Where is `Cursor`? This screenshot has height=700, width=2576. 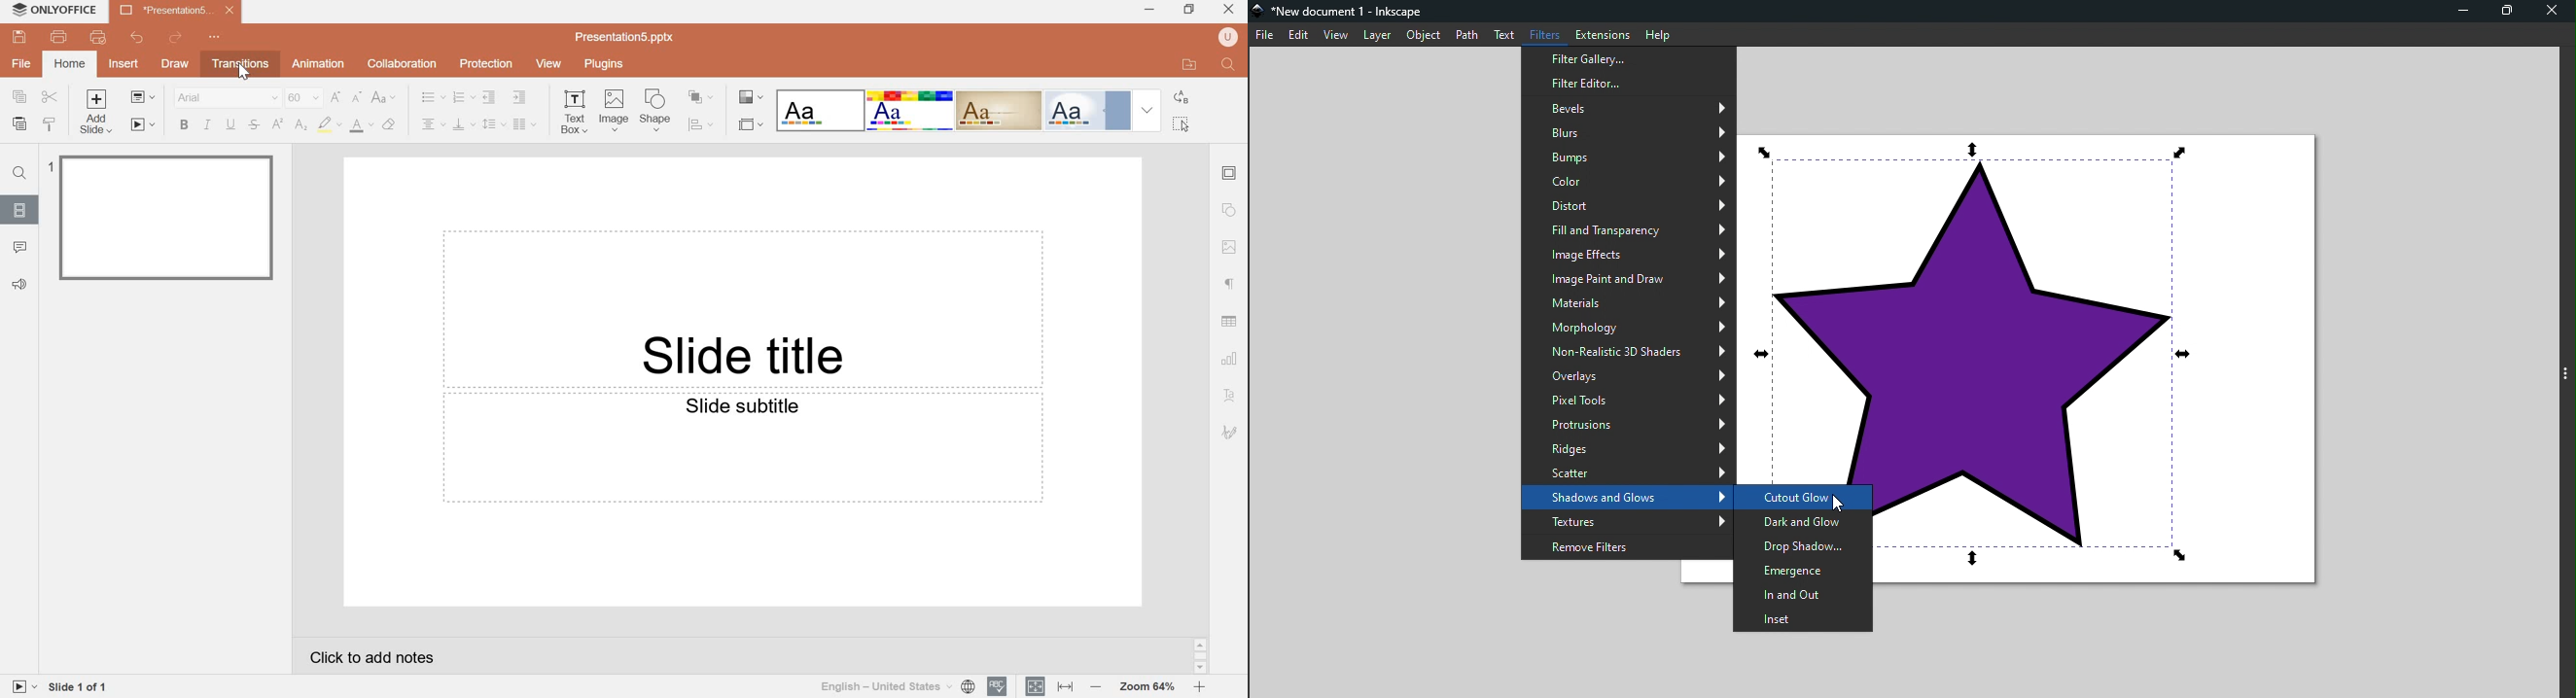 Cursor is located at coordinates (1839, 500).